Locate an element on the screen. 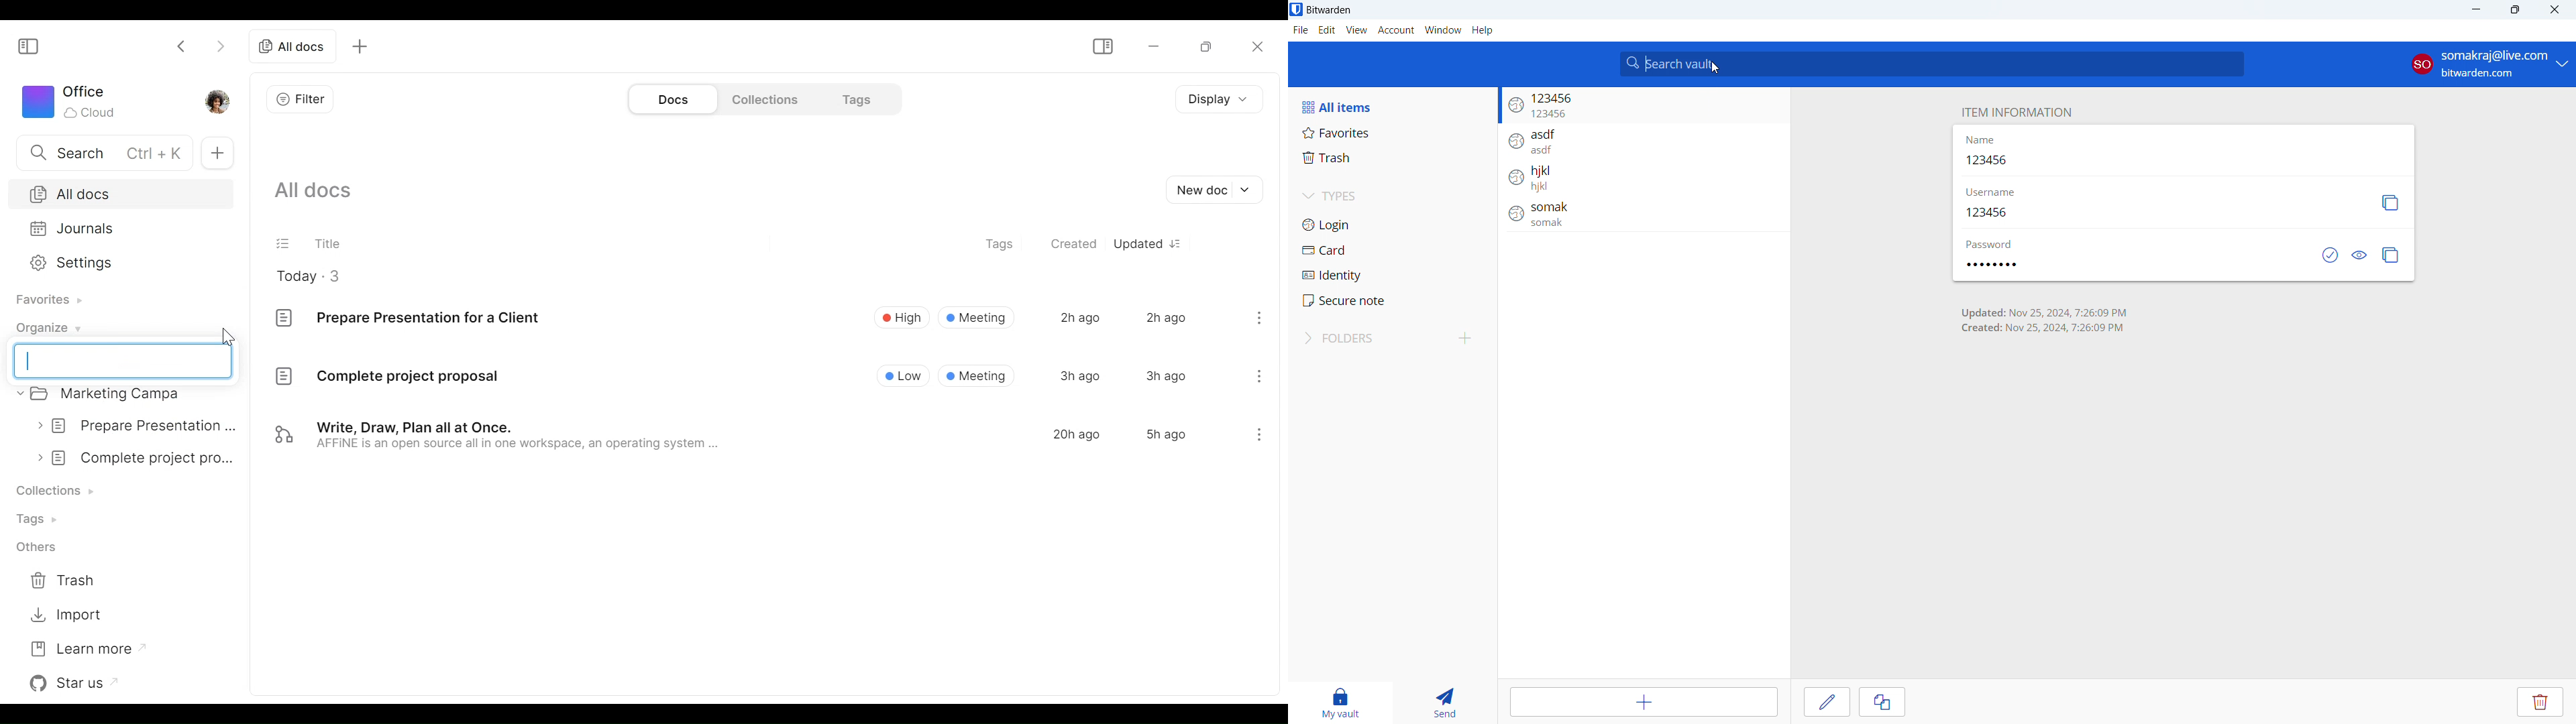   Complete project proposal is located at coordinates (386, 379).